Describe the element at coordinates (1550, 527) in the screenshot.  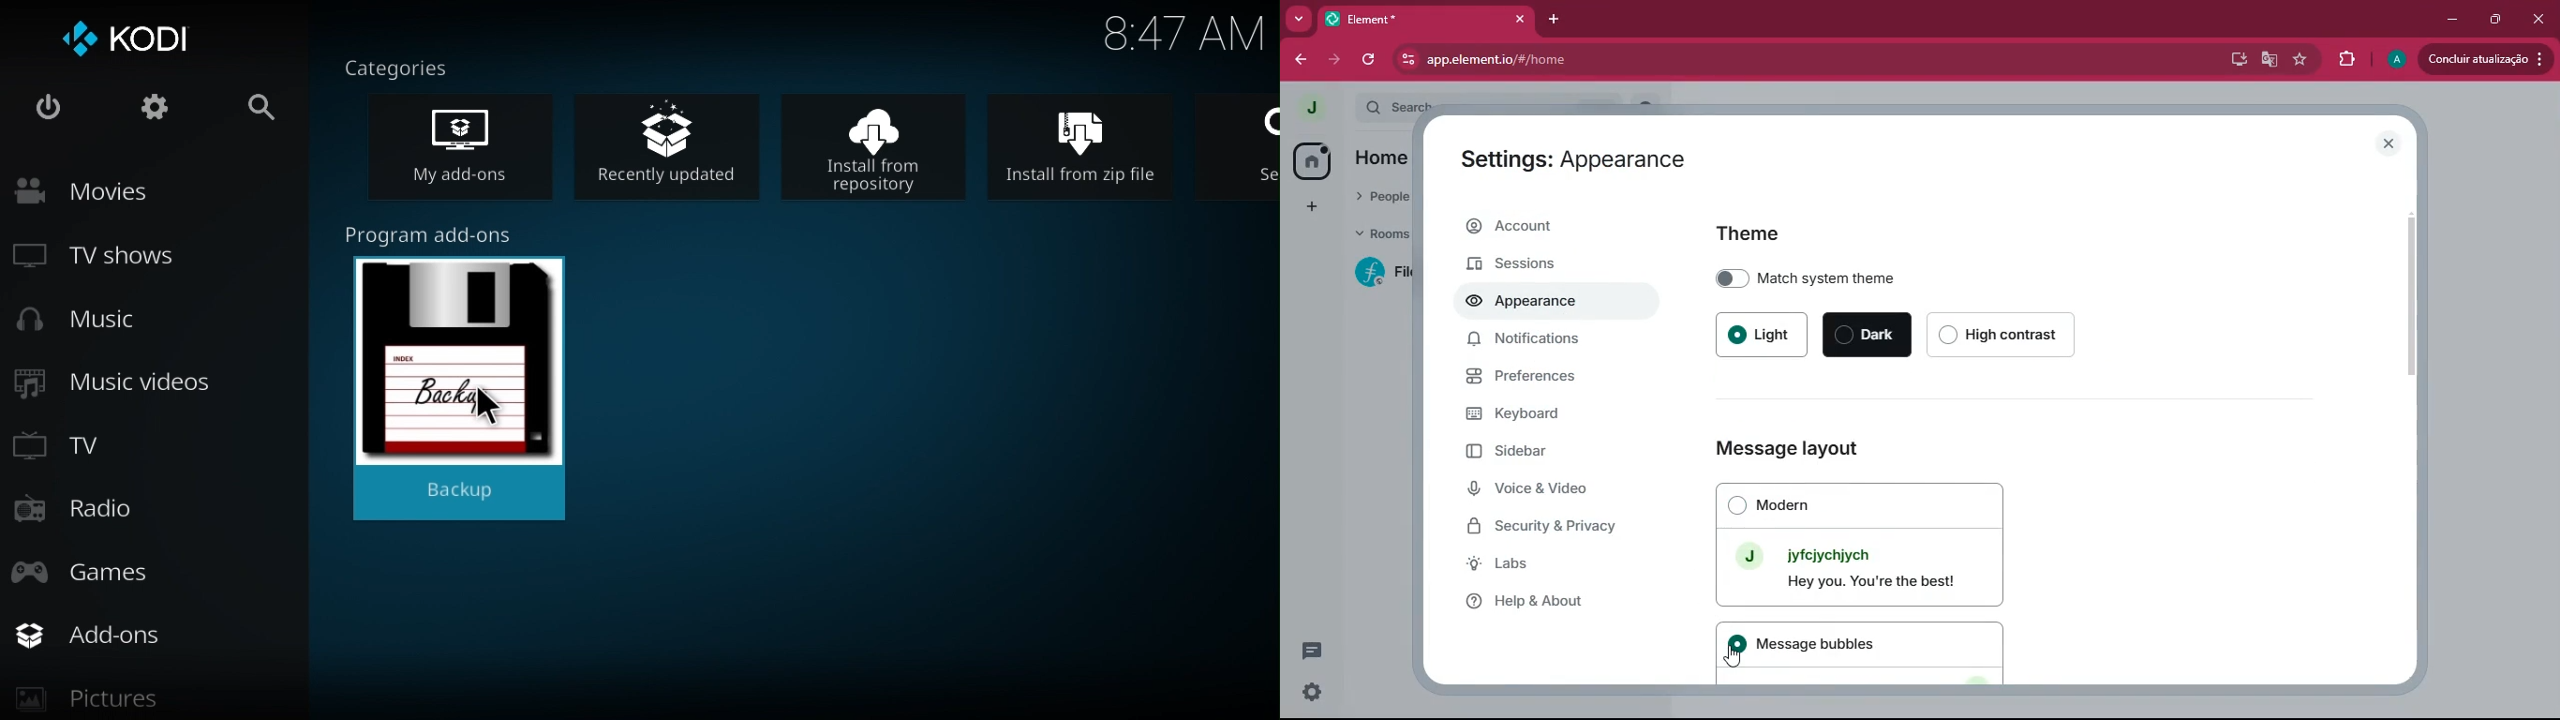
I see `Security & Privacy` at that location.